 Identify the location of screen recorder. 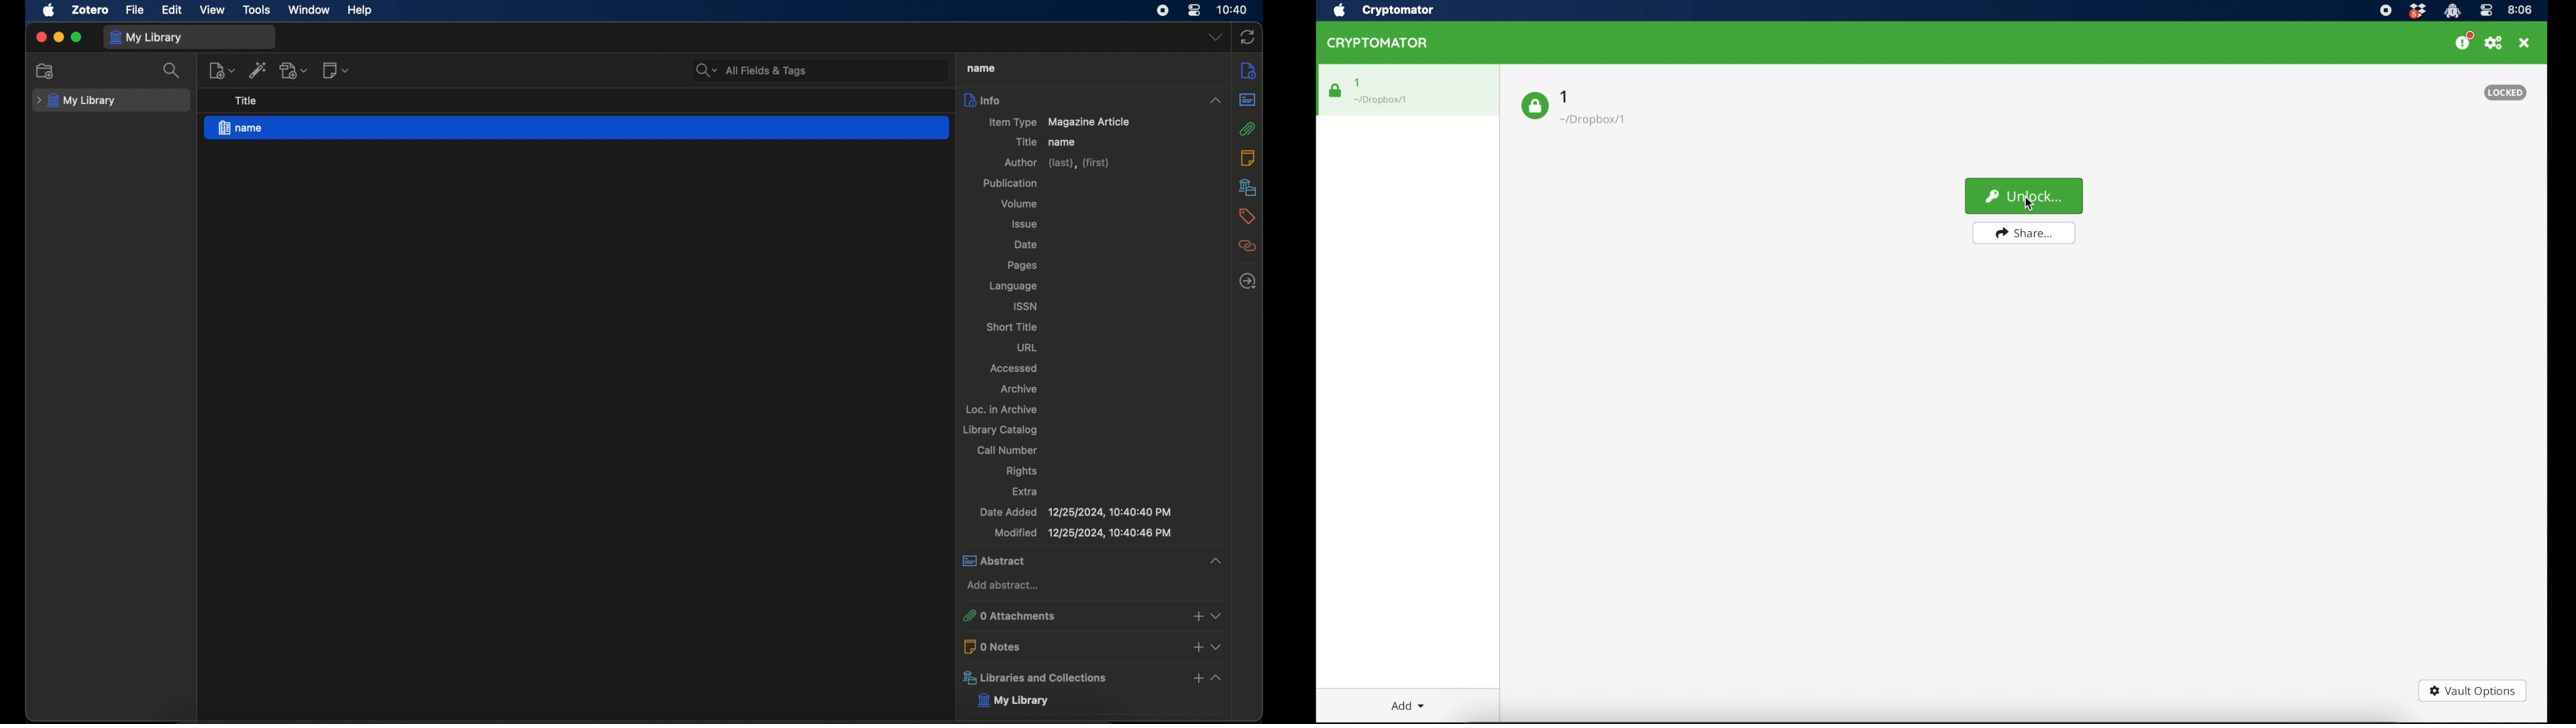
(1164, 11).